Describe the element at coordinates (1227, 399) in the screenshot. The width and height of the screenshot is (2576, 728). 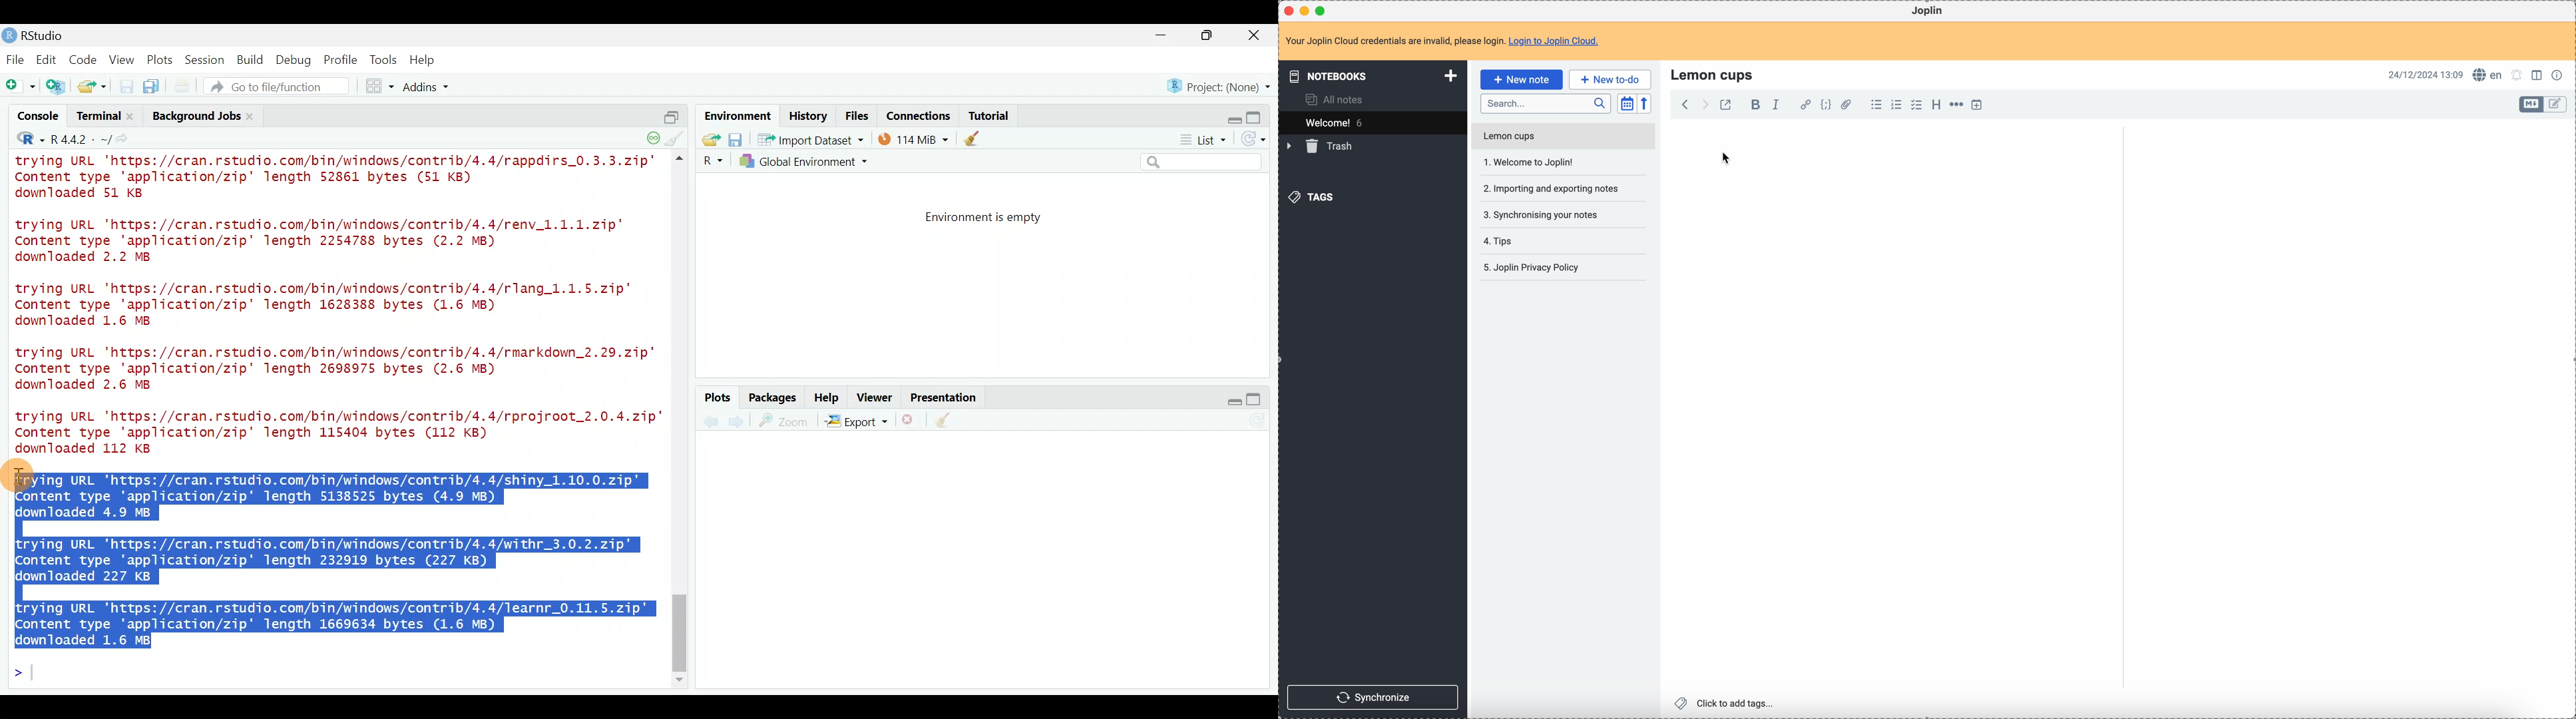
I see `Restore down` at that location.